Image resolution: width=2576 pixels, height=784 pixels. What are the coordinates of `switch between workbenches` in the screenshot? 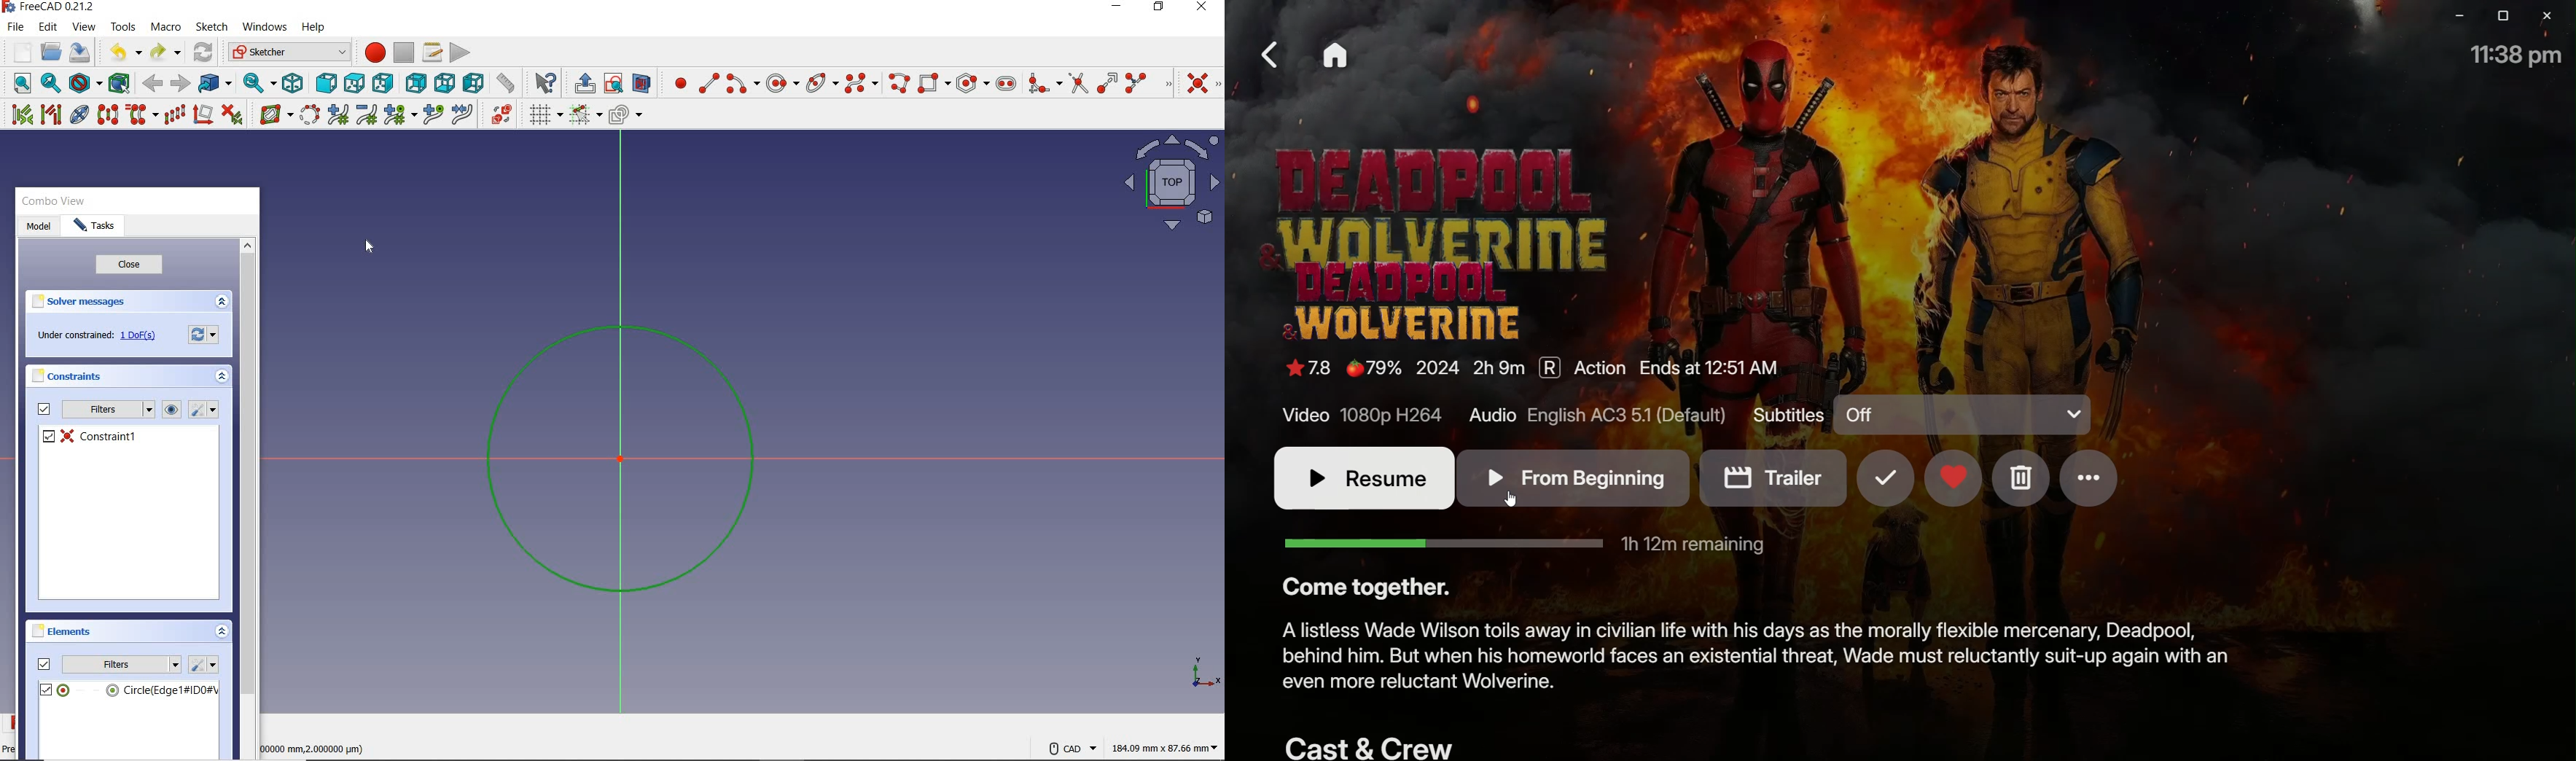 It's located at (286, 51).